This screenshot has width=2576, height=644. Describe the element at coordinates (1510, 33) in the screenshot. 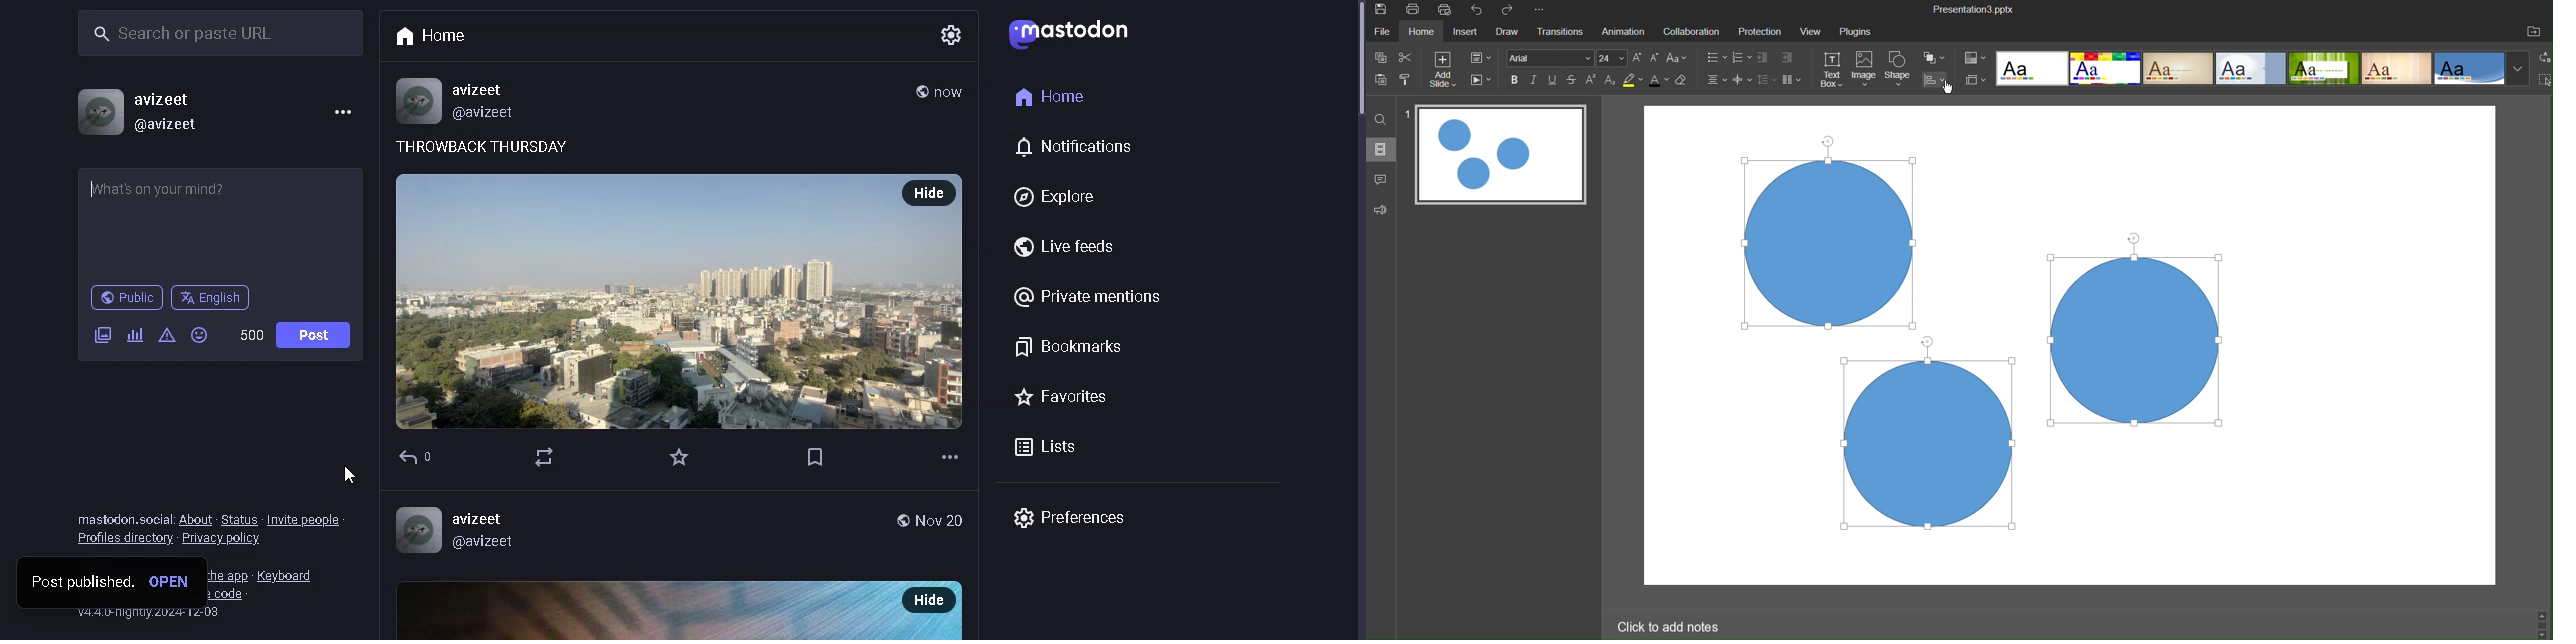

I see `Draw` at that location.